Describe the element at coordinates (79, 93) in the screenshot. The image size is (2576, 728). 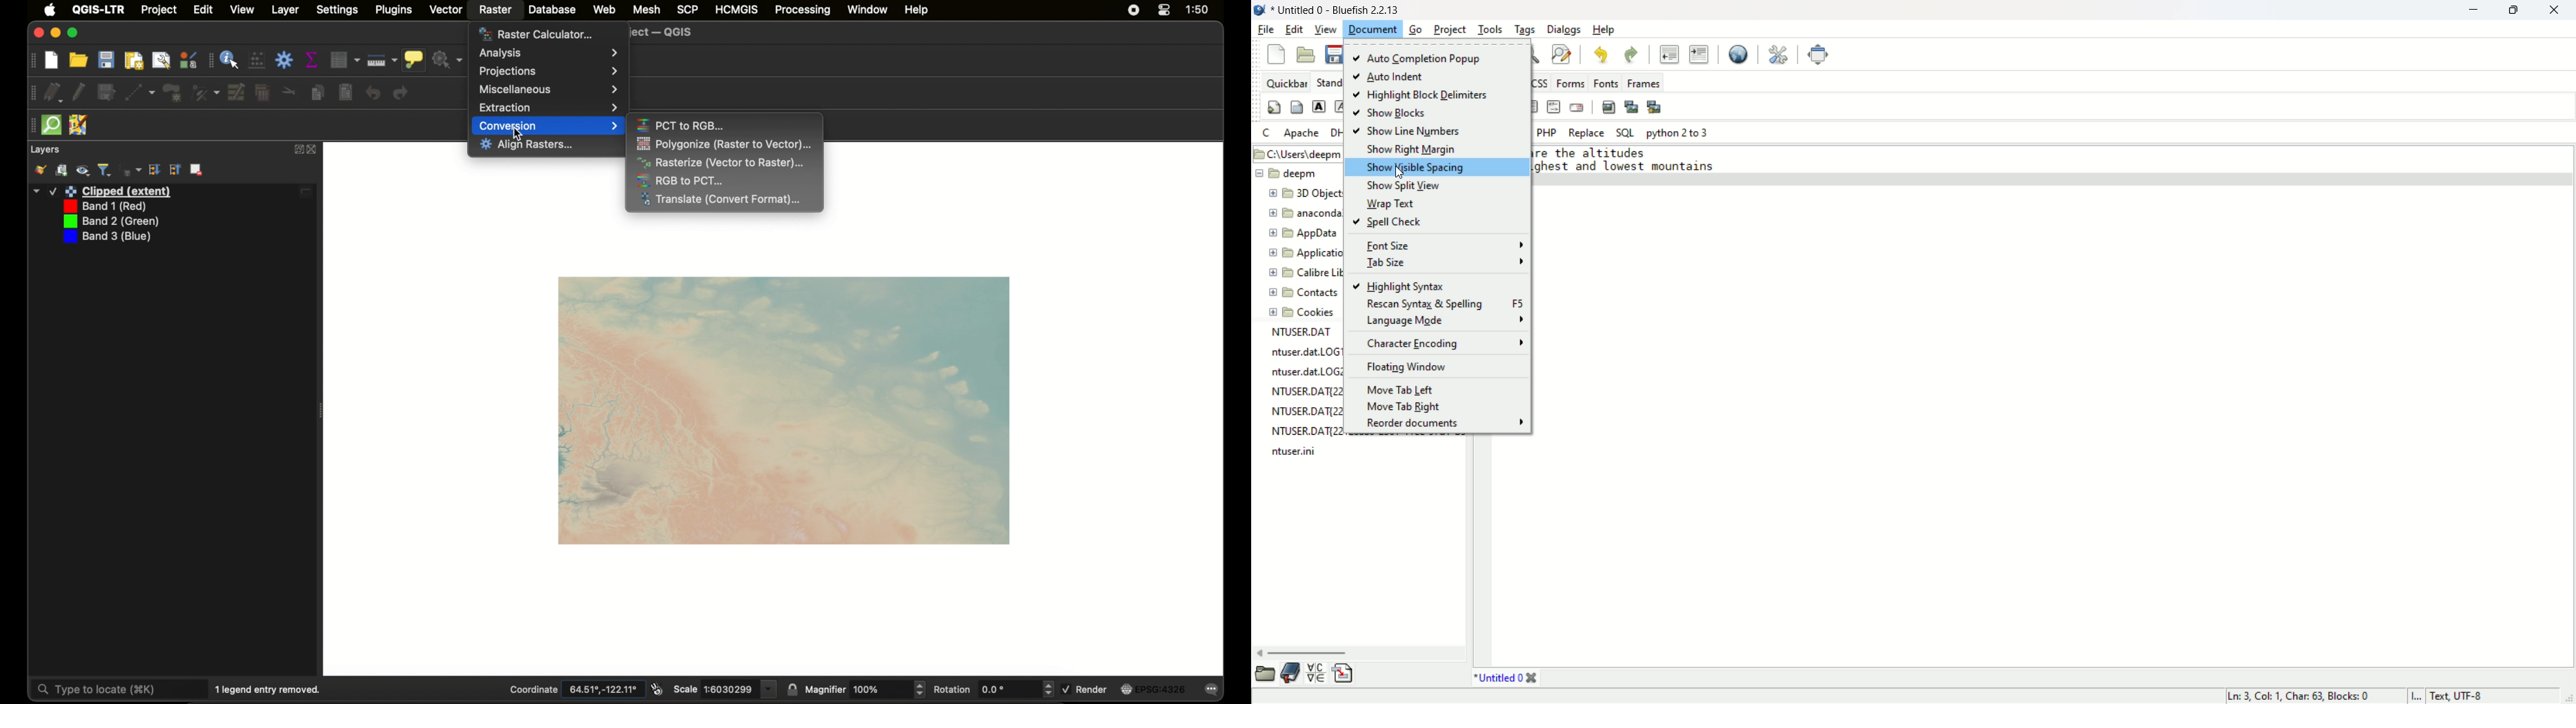
I see `toggle editing` at that location.